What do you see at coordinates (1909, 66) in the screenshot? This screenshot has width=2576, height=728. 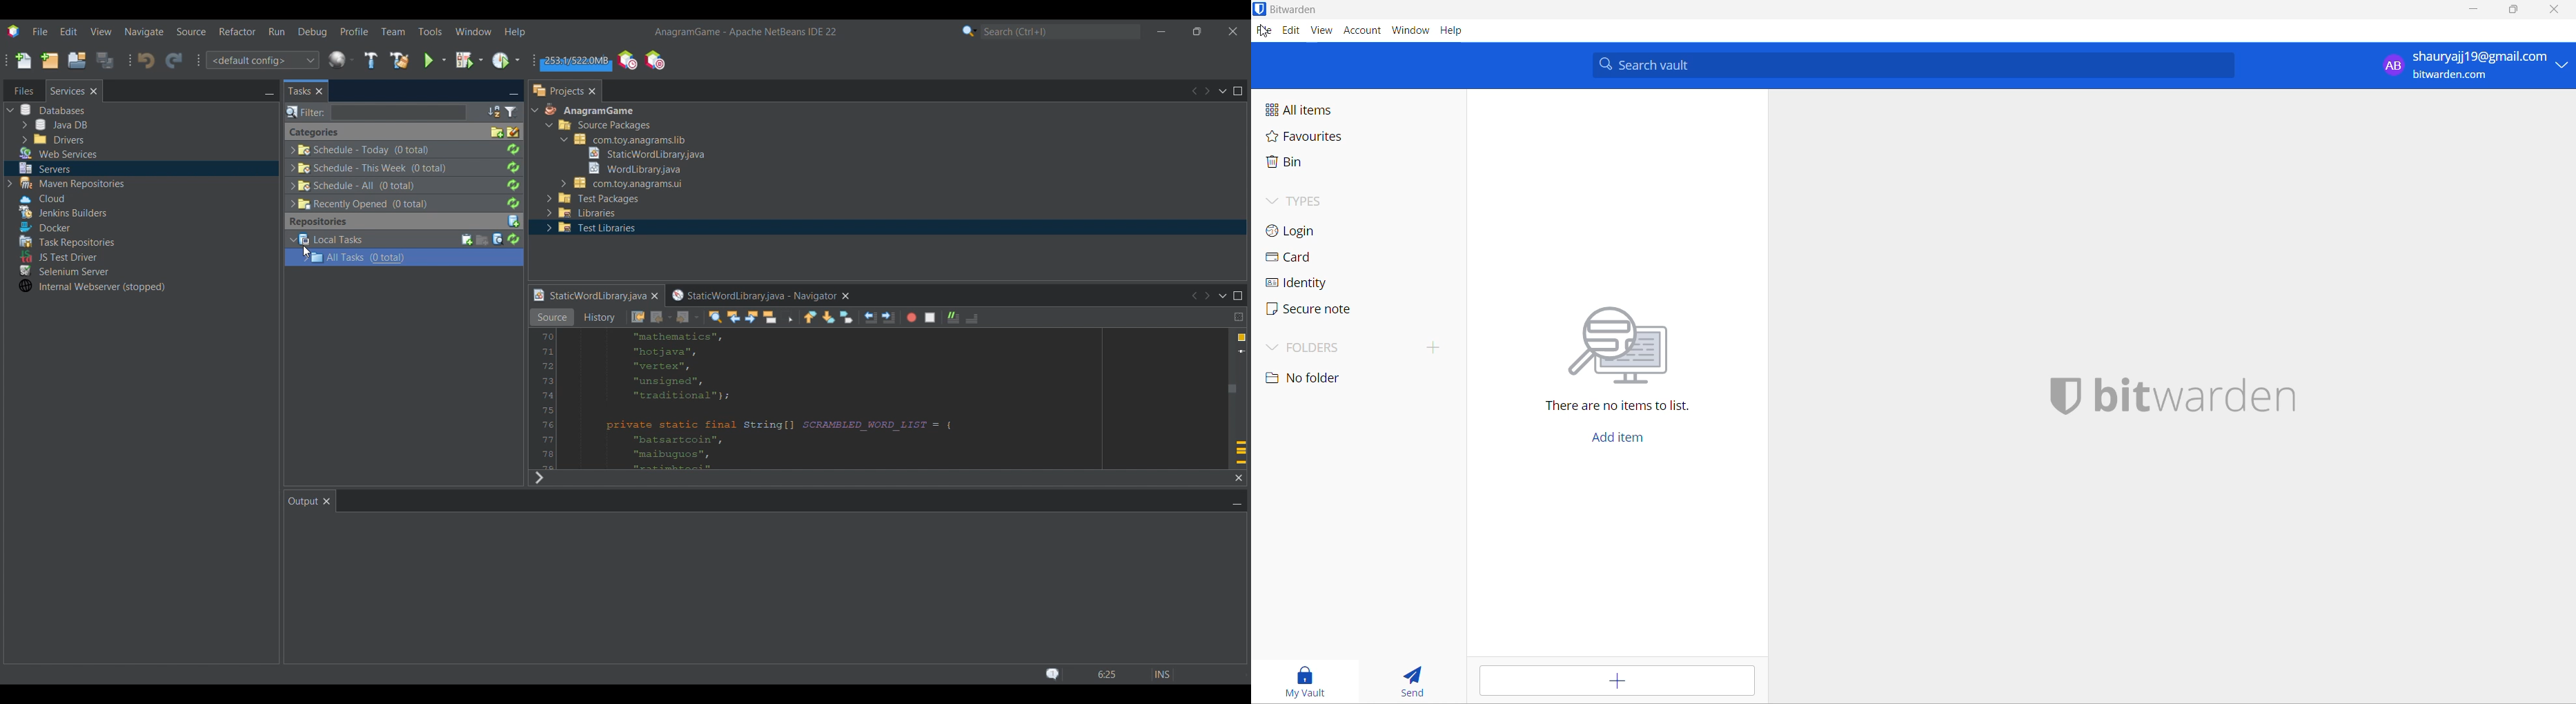 I see `search vault ` at bounding box center [1909, 66].